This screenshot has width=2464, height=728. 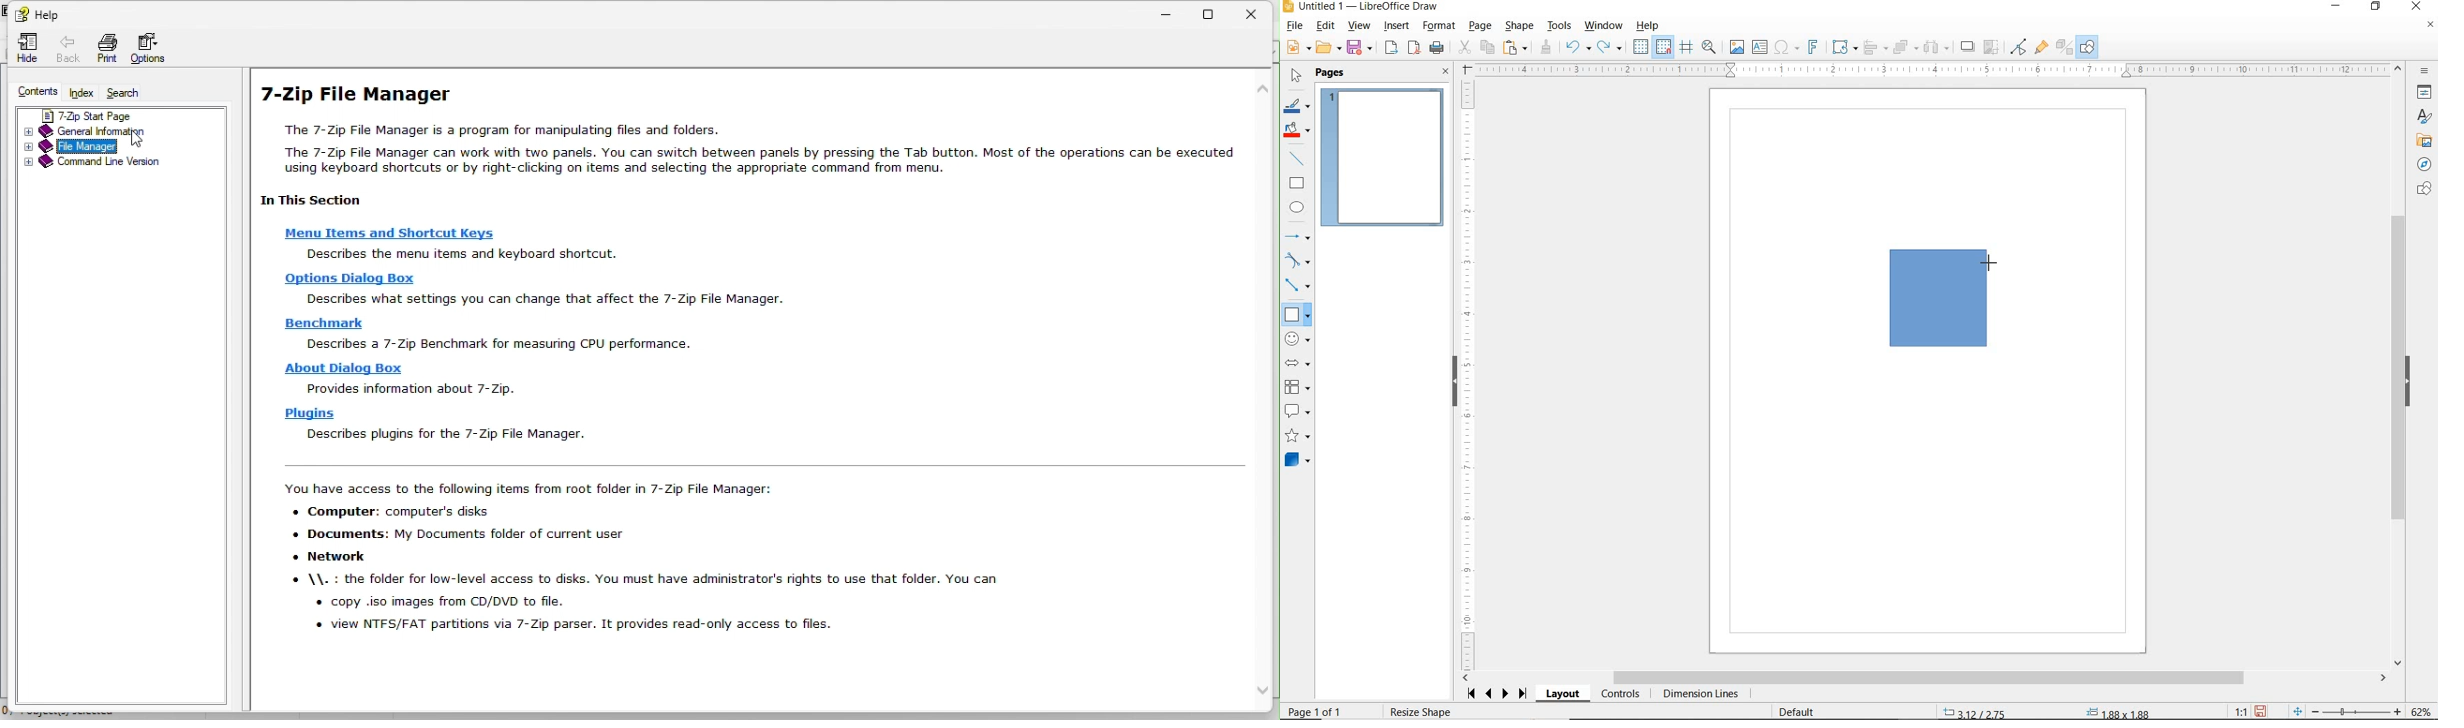 What do you see at coordinates (2063, 46) in the screenshot?
I see `TOGGLE EXTRUSION` at bounding box center [2063, 46].